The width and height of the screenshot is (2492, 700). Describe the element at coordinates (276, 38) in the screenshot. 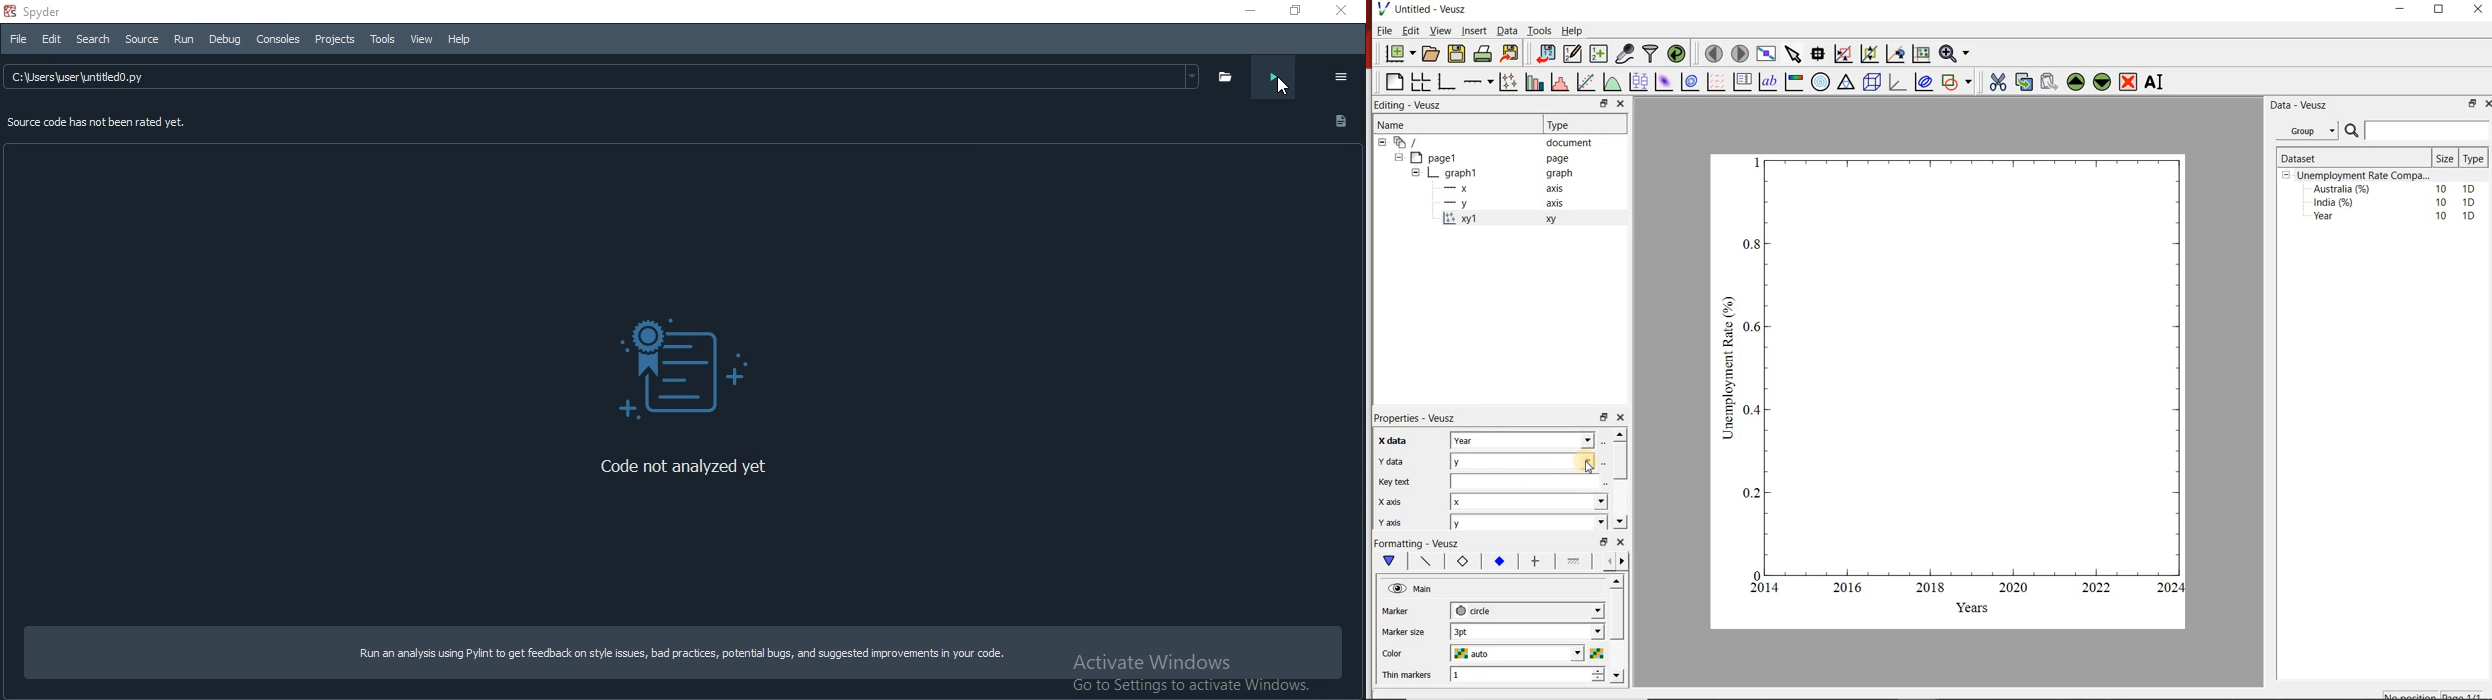

I see `consoles` at that location.